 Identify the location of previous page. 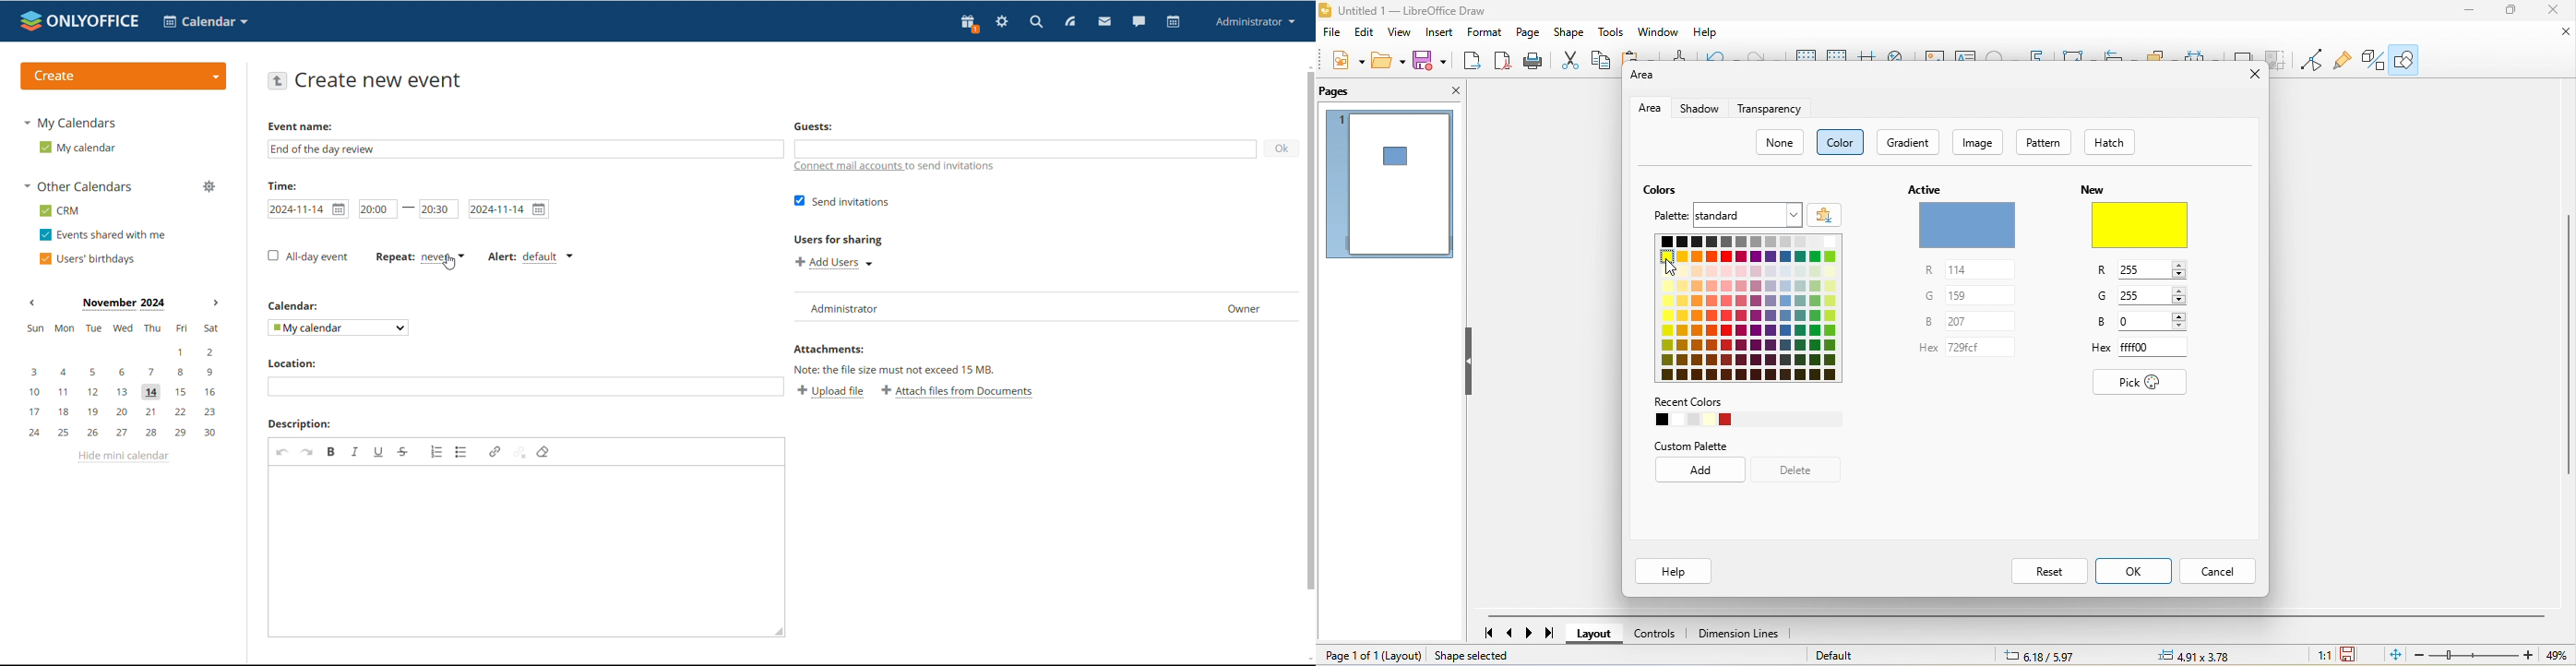
(1509, 632).